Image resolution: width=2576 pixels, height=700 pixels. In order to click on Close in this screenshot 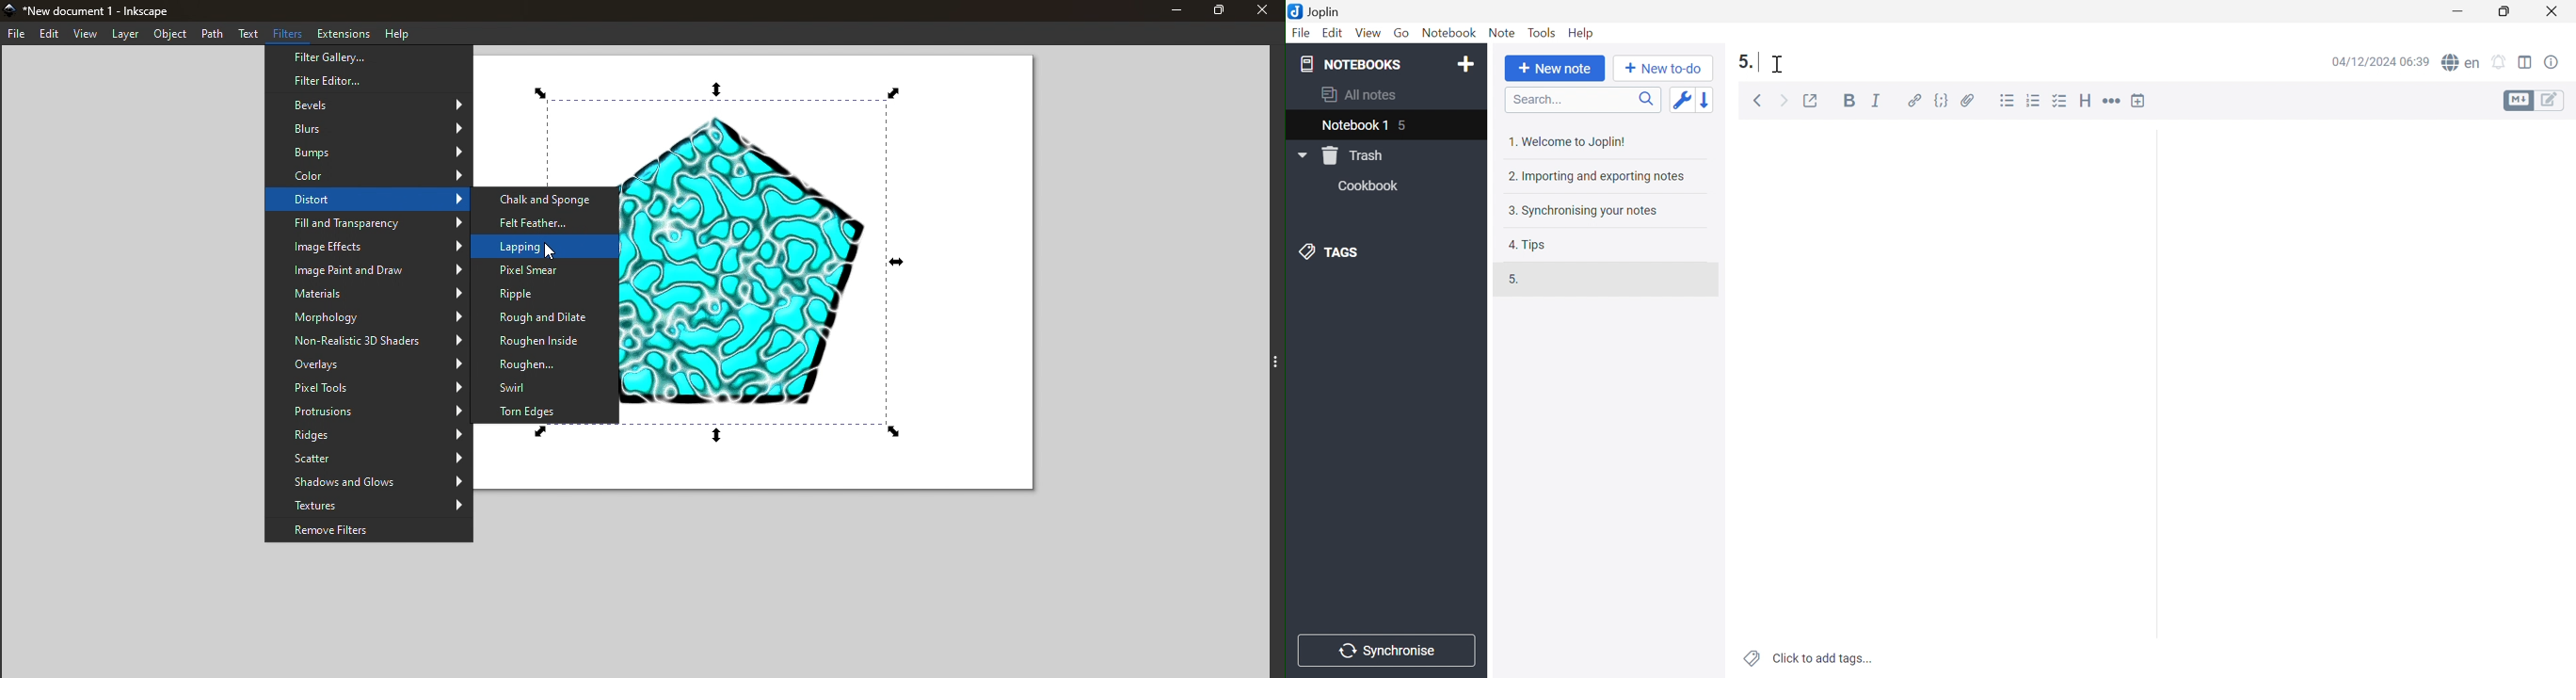, I will do `click(2556, 10)`.